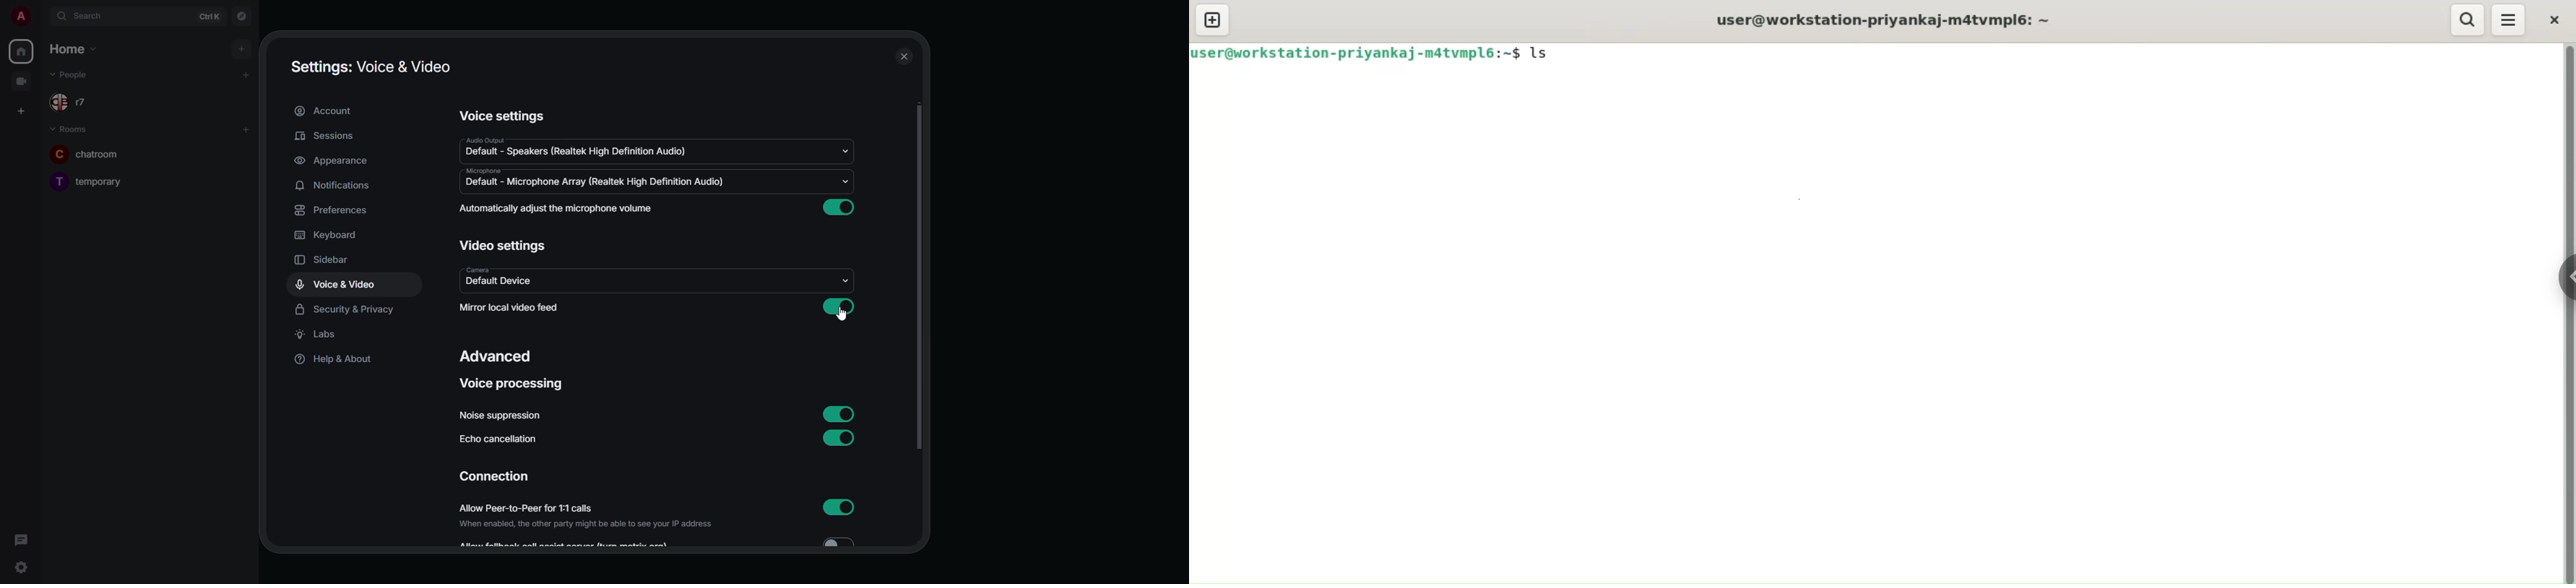  I want to click on microphone, so click(484, 170).